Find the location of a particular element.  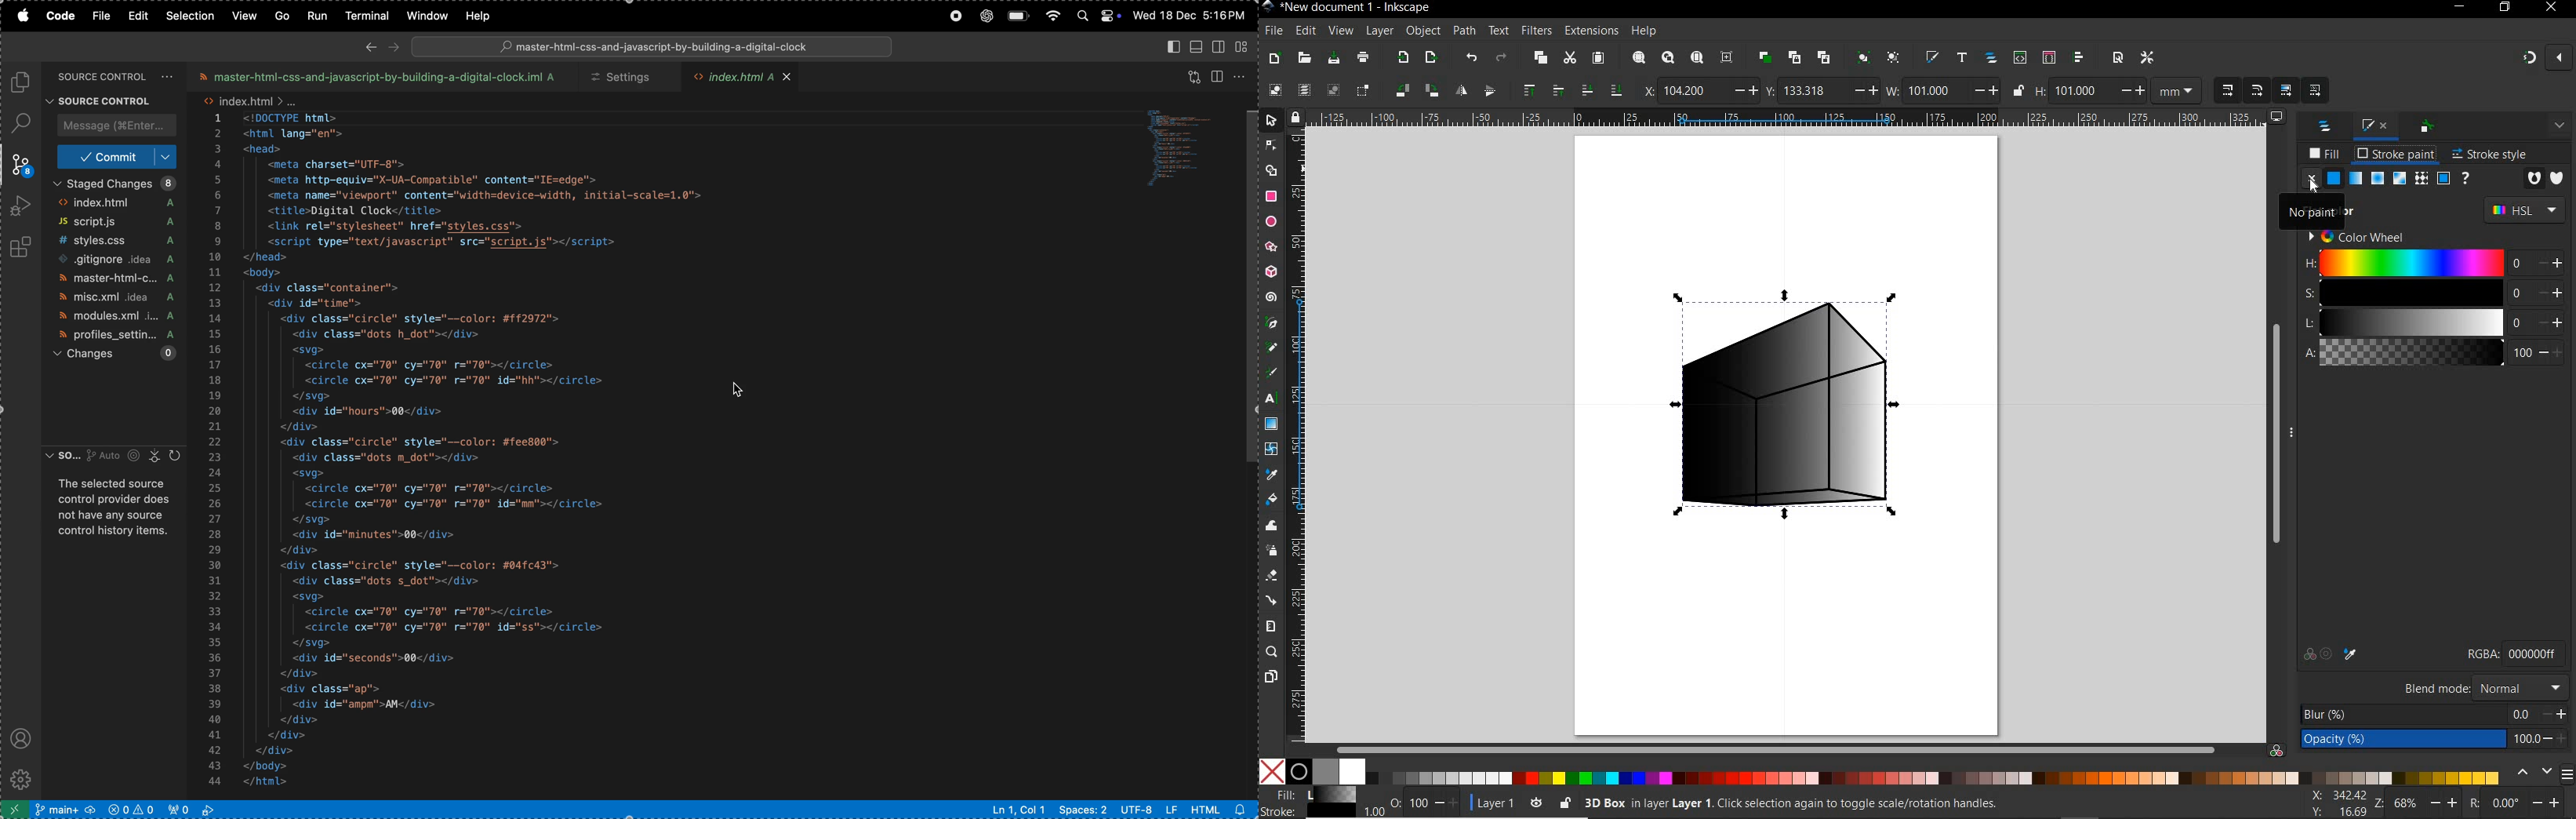

spaces 2 is located at coordinates (1085, 810).